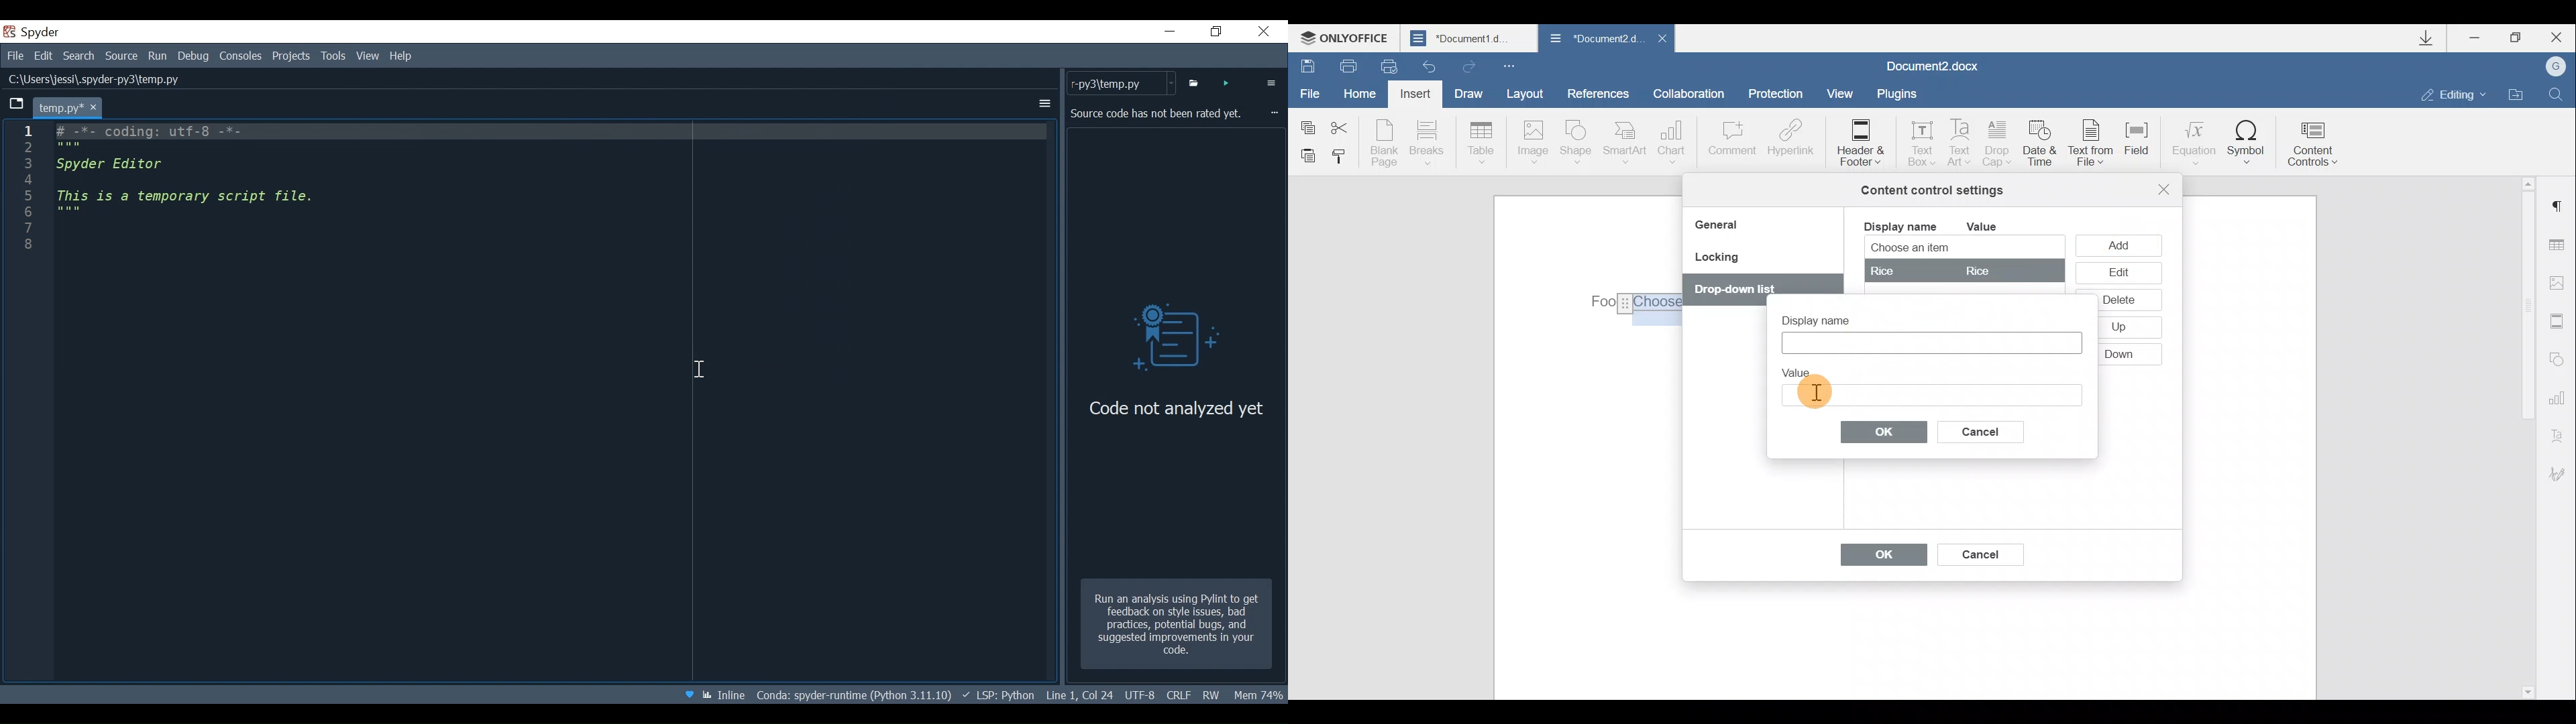 The image size is (2576, 728). I want to click on Text Art settings, so click(2561, 433).